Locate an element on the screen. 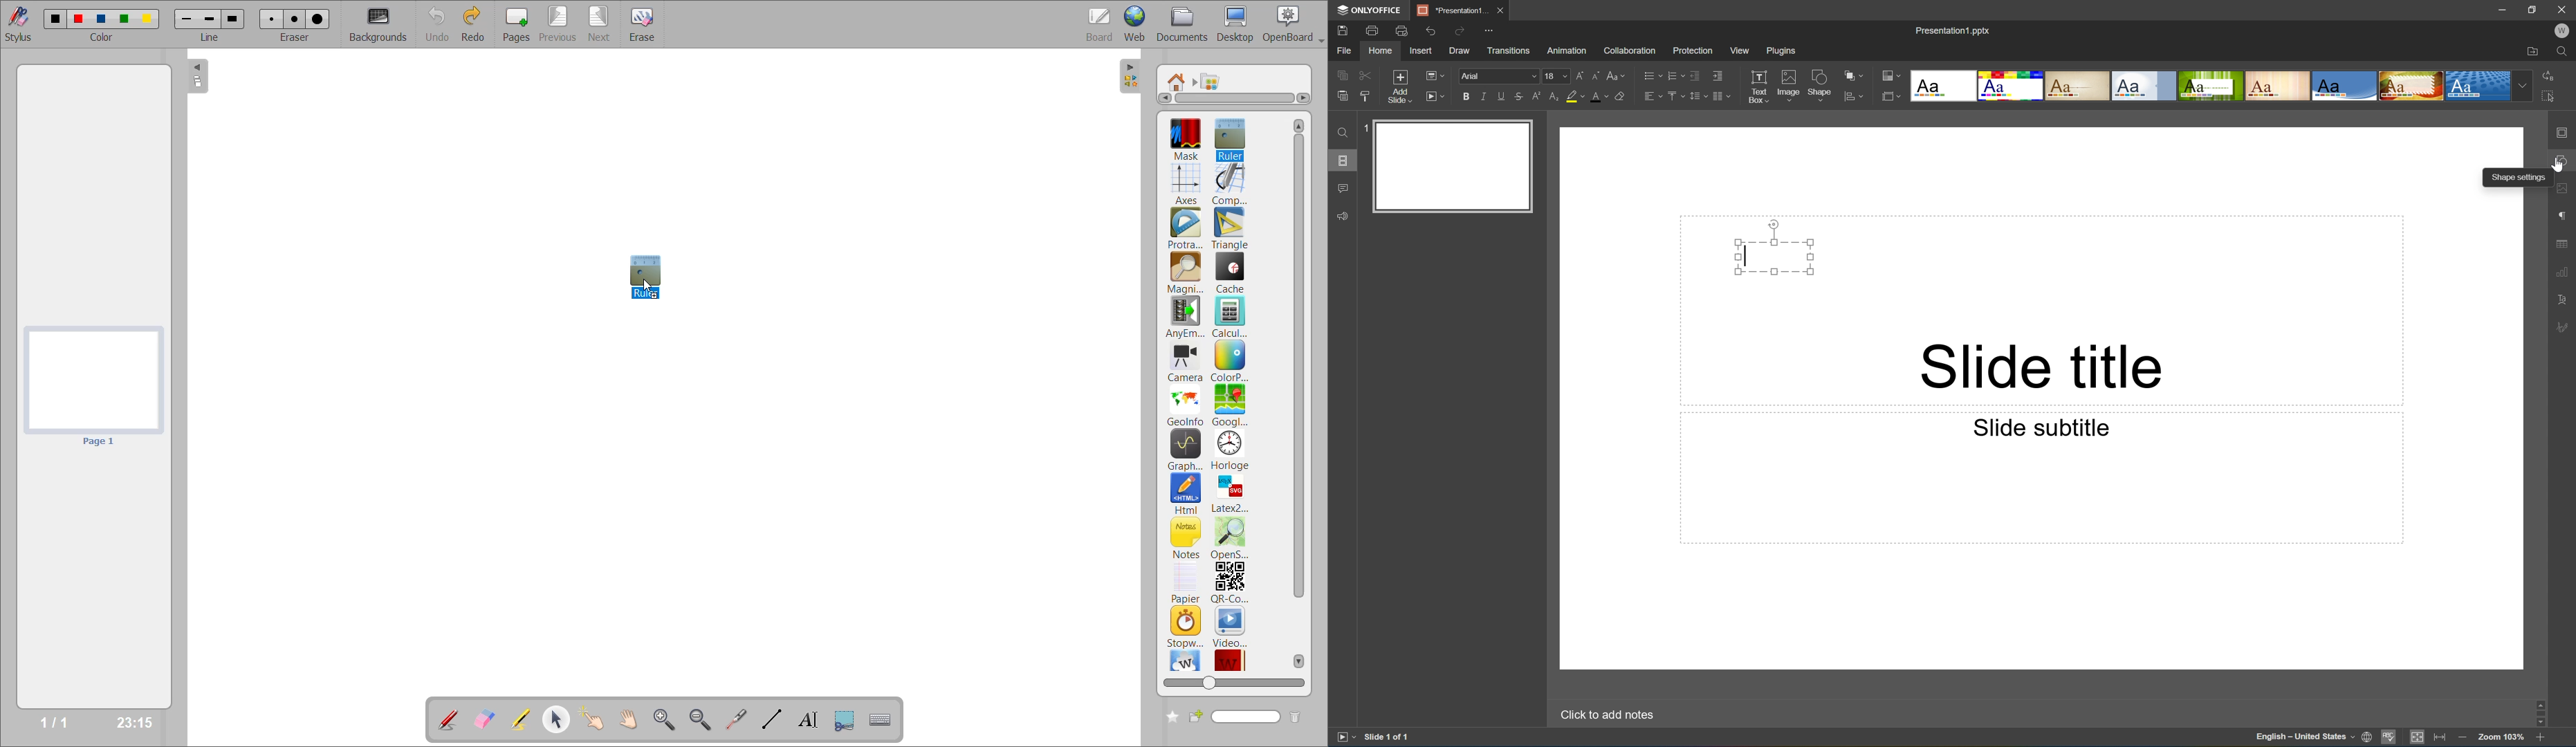 The width and height of the screenshot is (2576, 756). ONYOFFICE is located at coordinates (1367, 10).